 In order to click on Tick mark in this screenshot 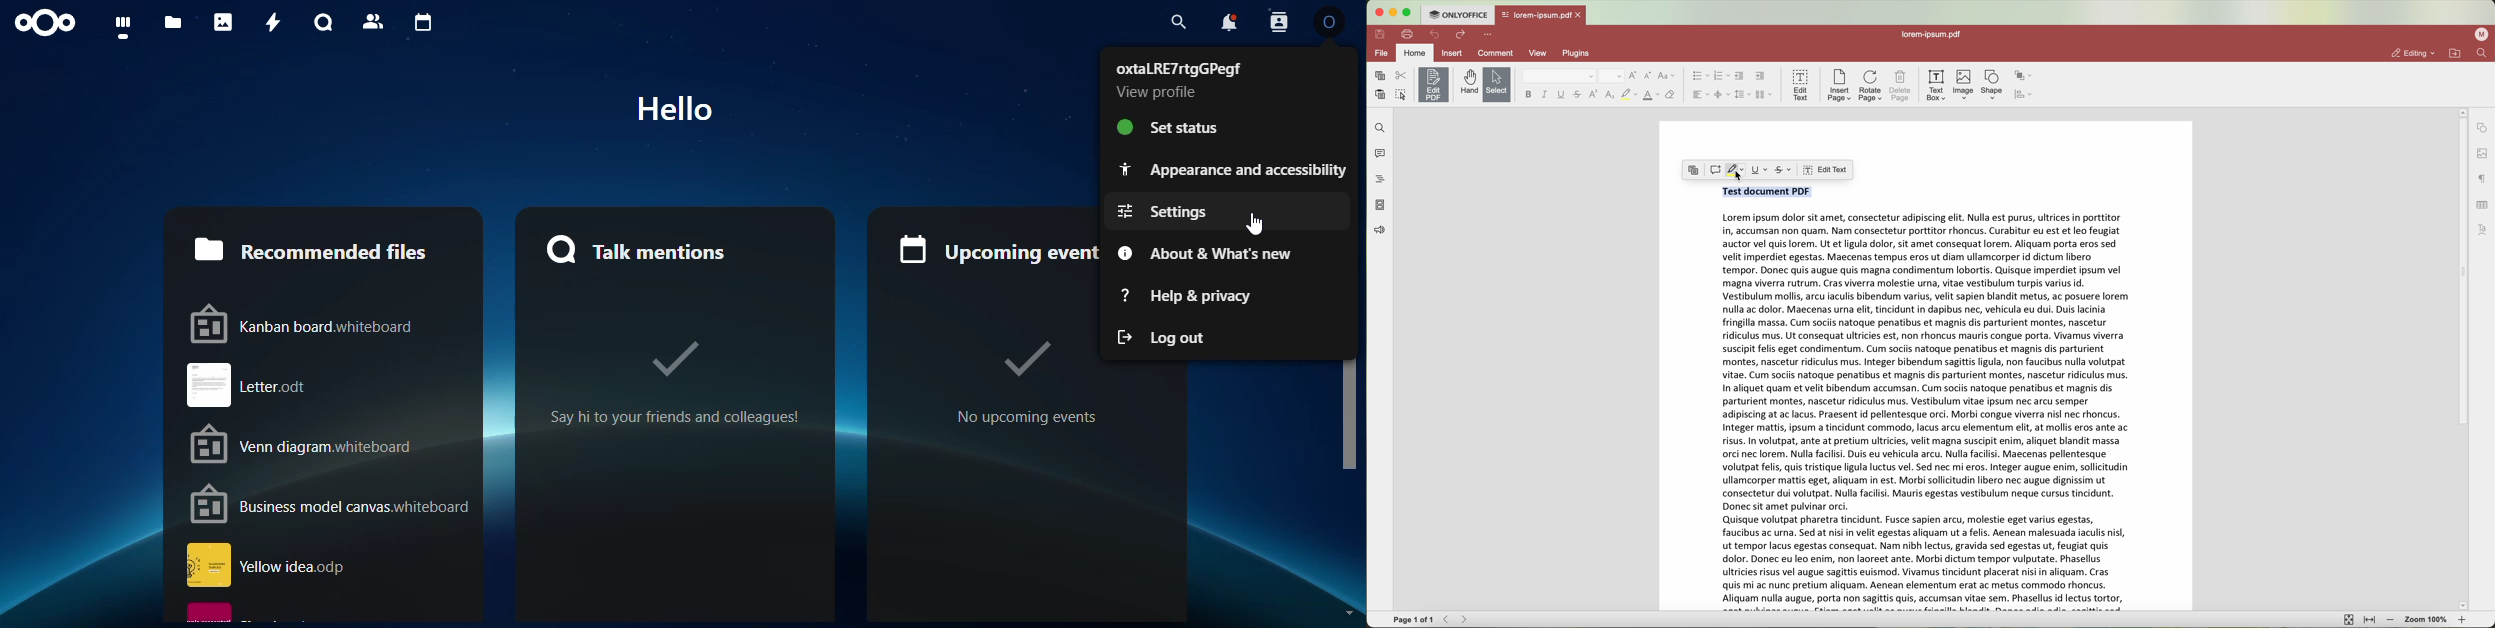, I will do `click(1026, 359)`.